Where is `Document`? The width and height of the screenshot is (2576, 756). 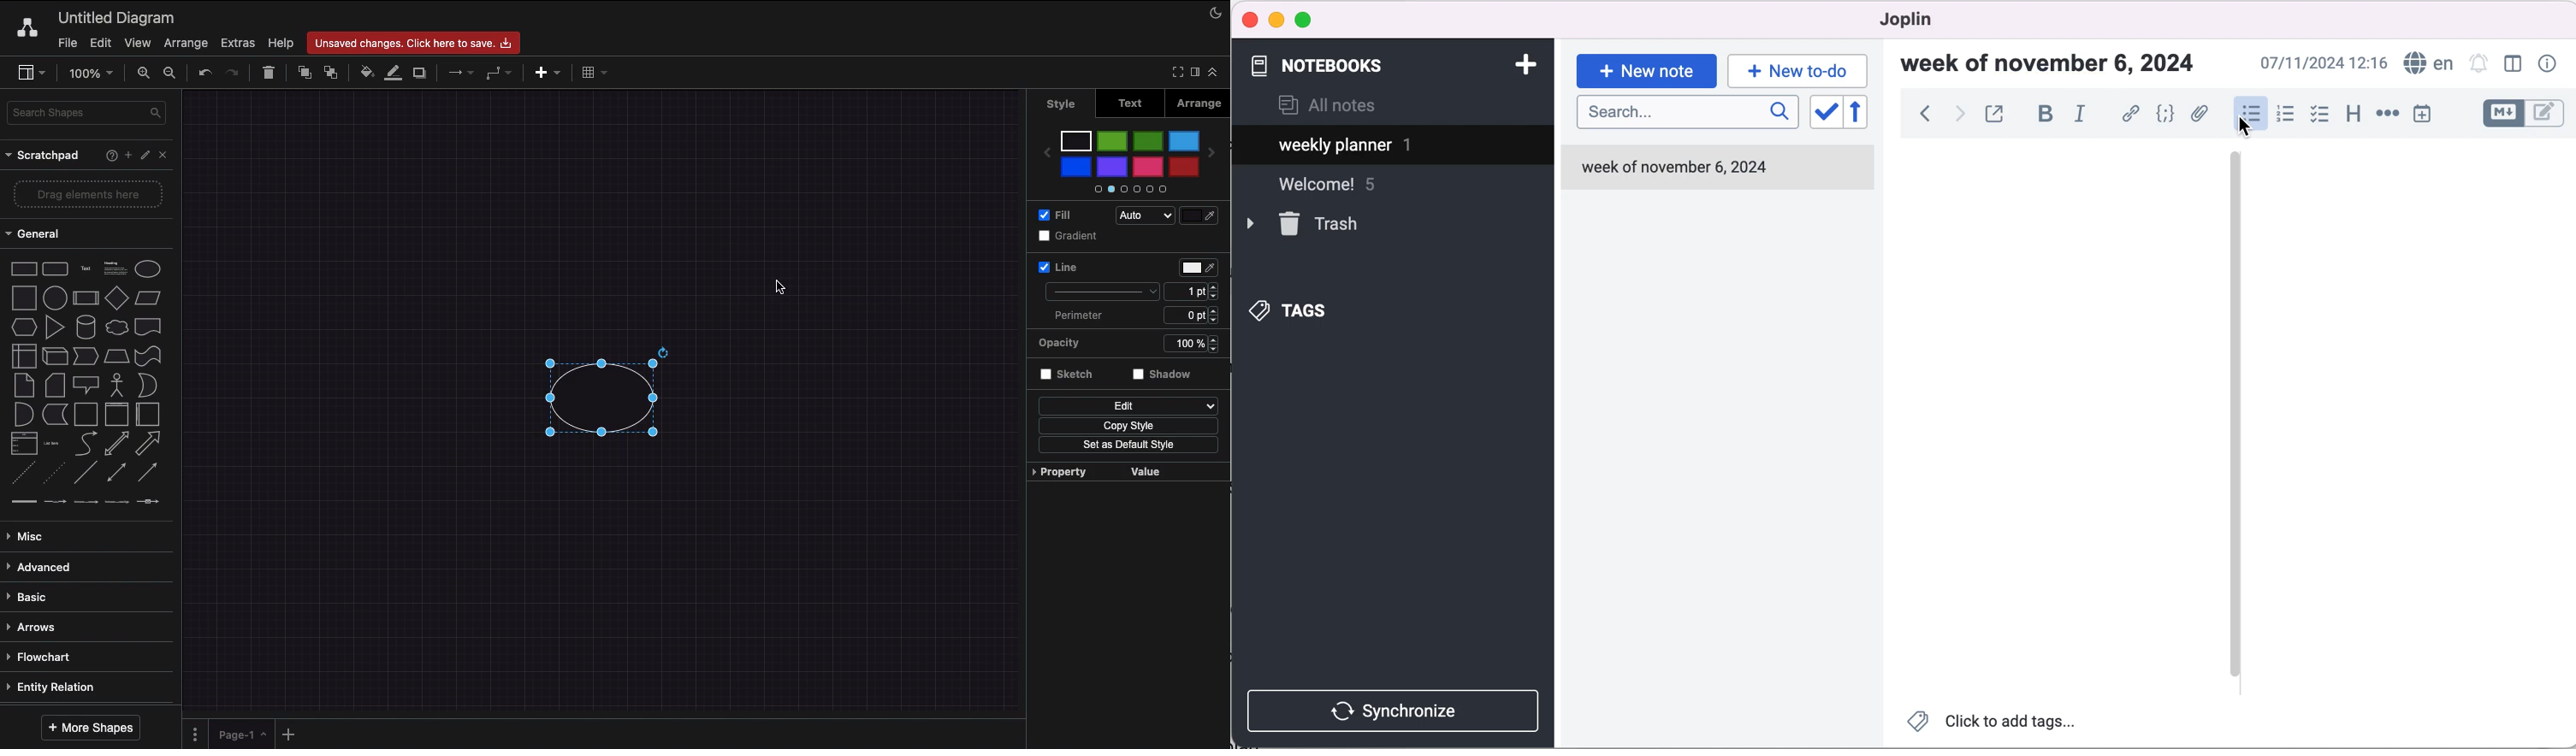
Document is located at coordinates (149, 327).